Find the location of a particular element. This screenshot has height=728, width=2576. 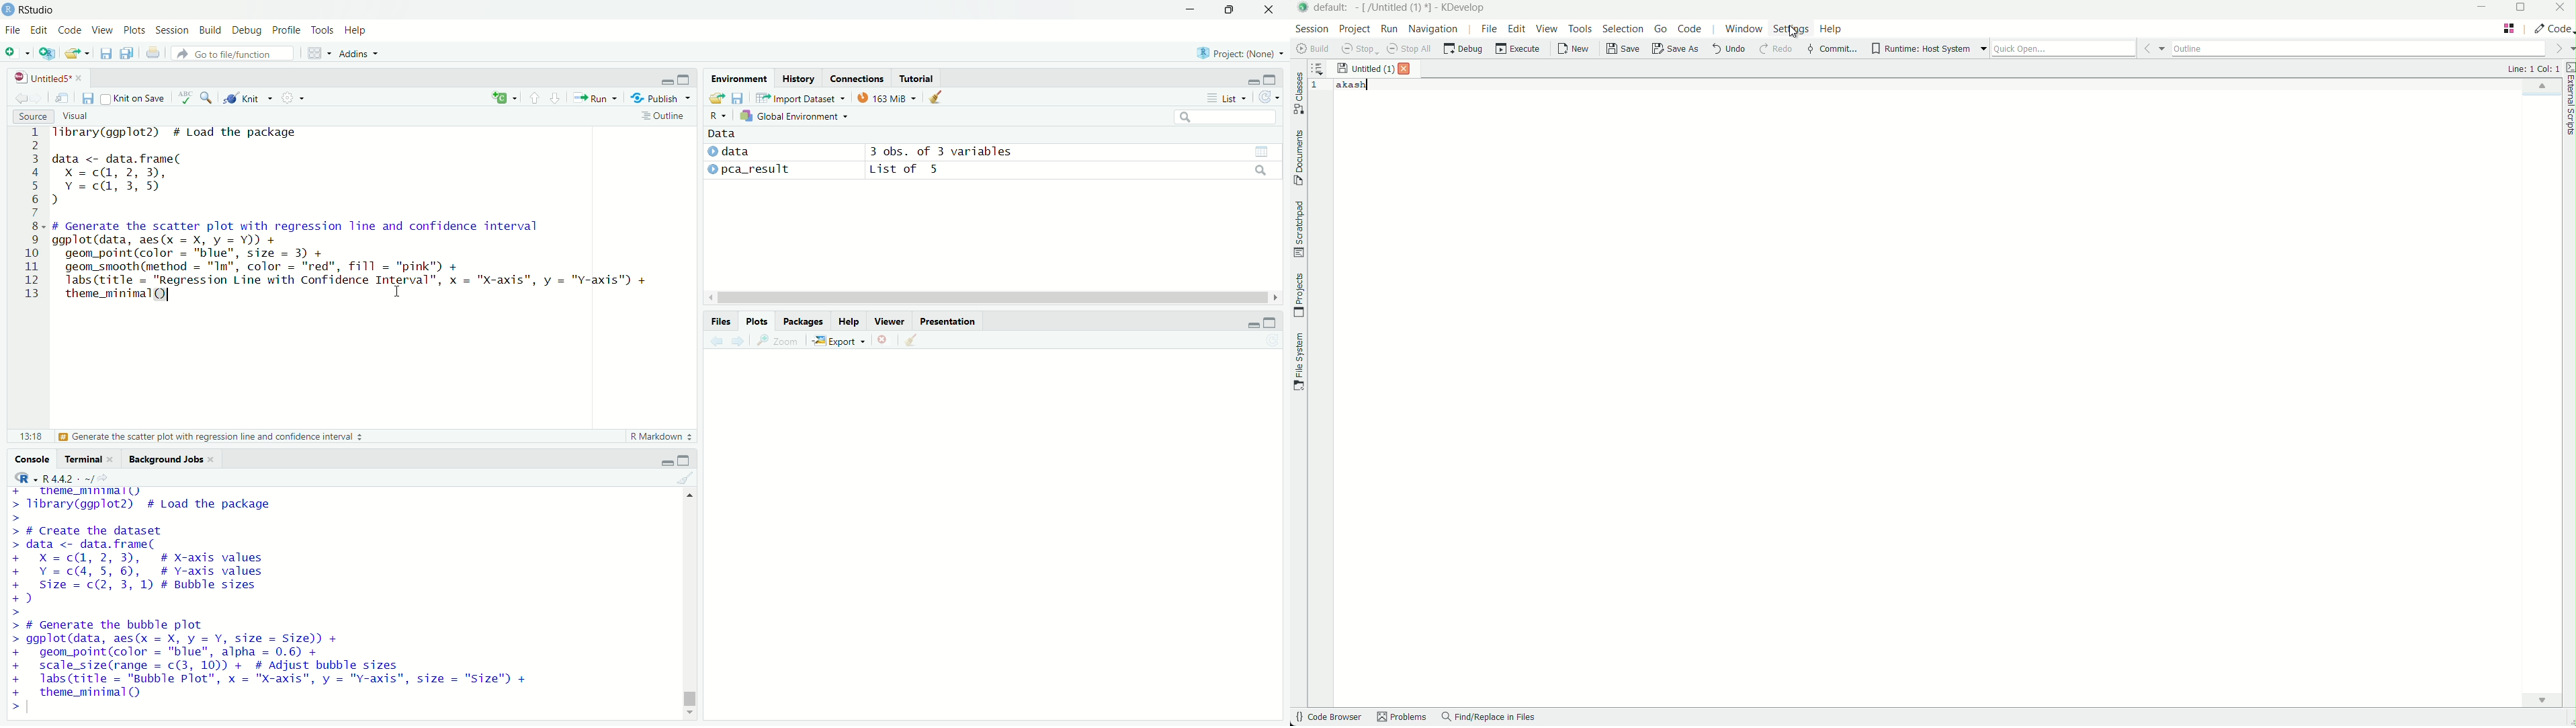

Knit is located at coordinates (248, 97).